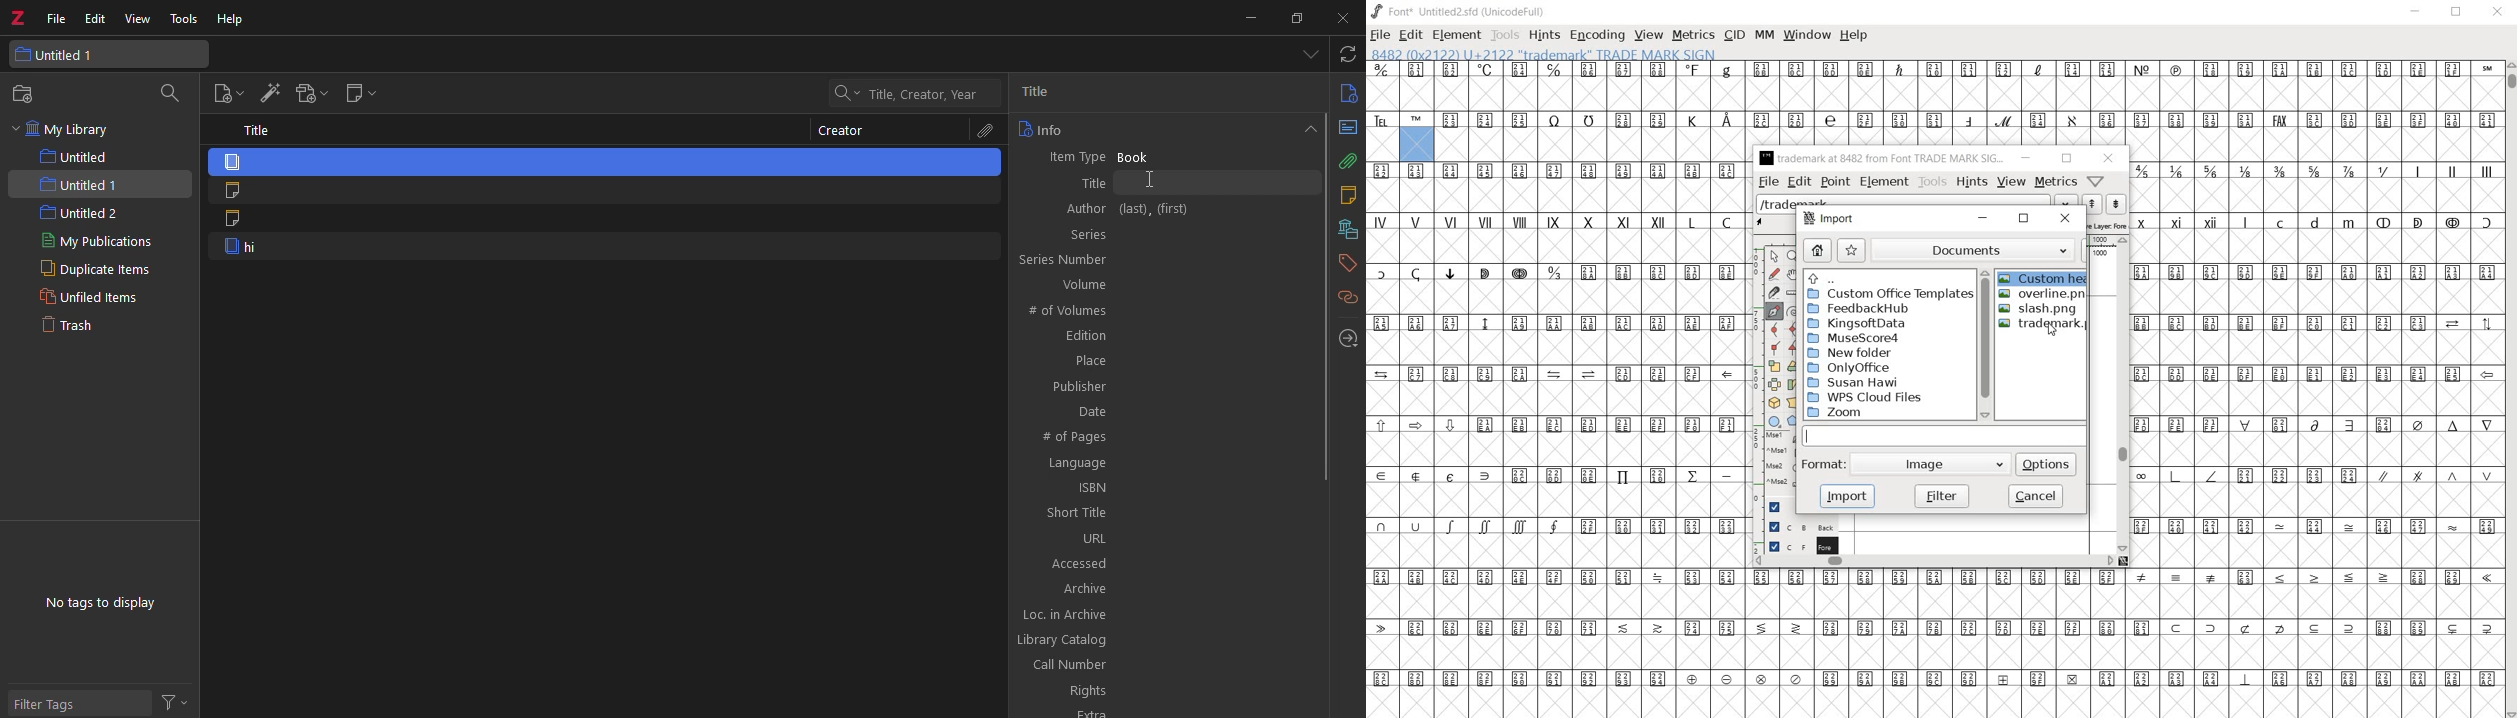  Describe the element at coordinates (1798, 544) in the screenshot. I see `foreground` at that location.